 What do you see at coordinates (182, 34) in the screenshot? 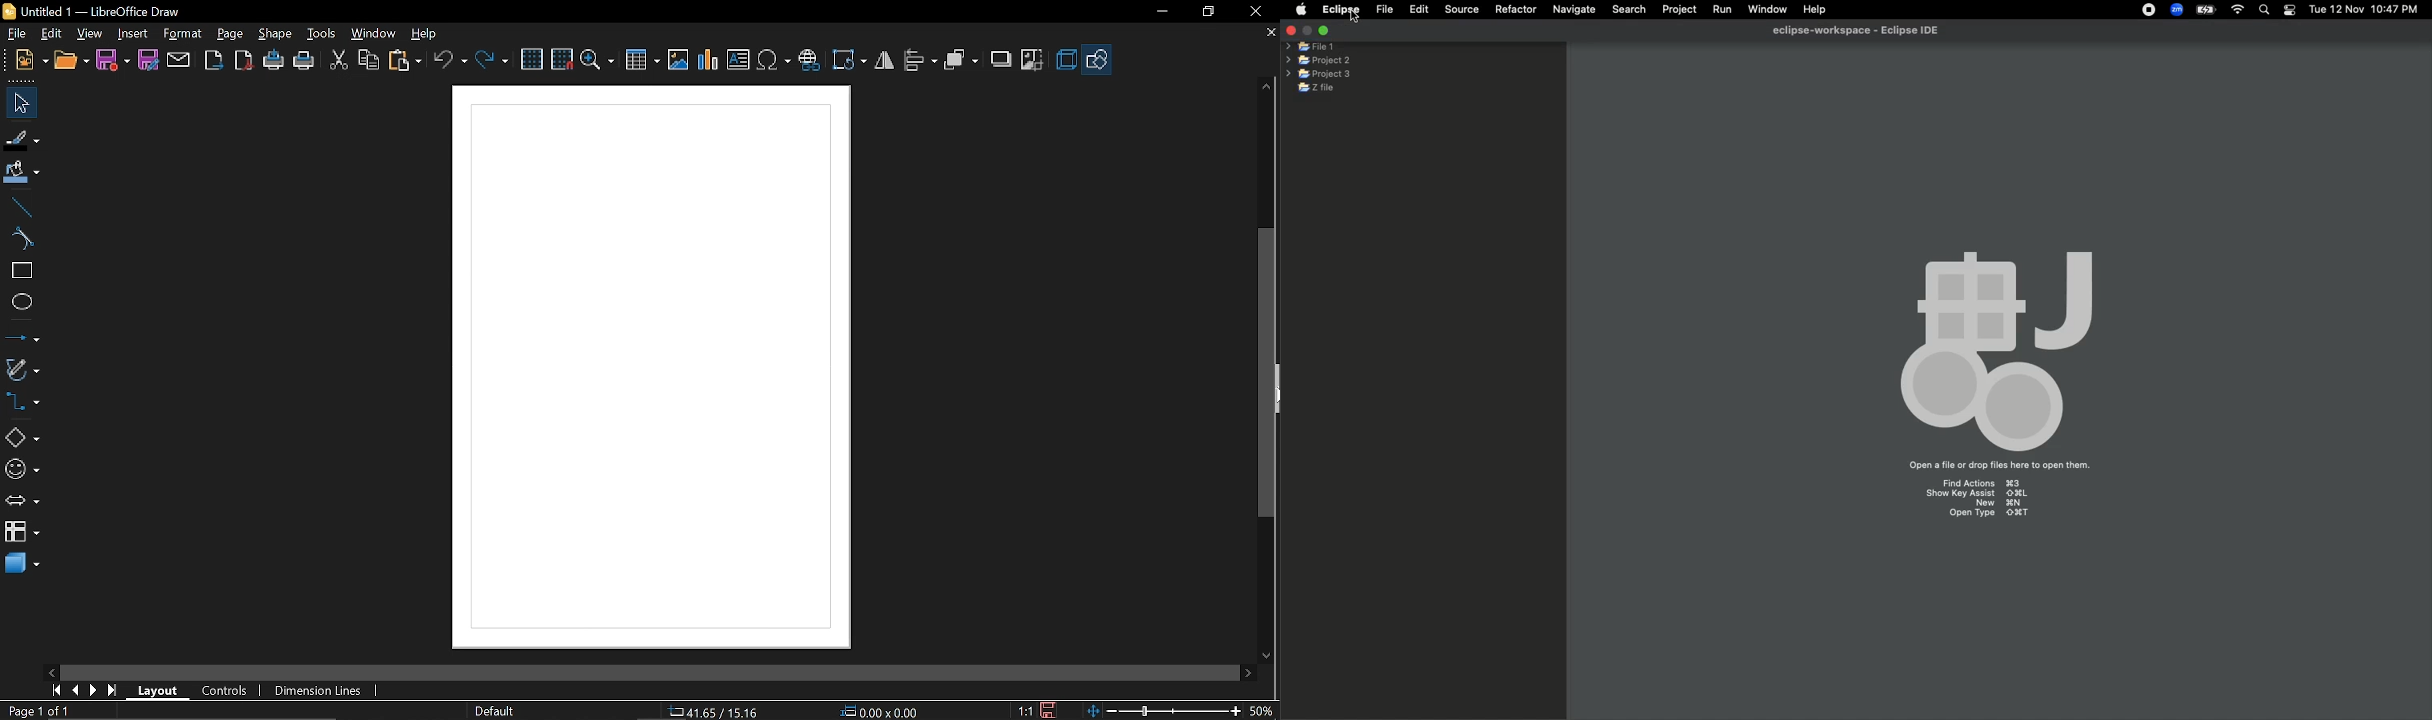
I see `format` at bounding box center [182, 34].